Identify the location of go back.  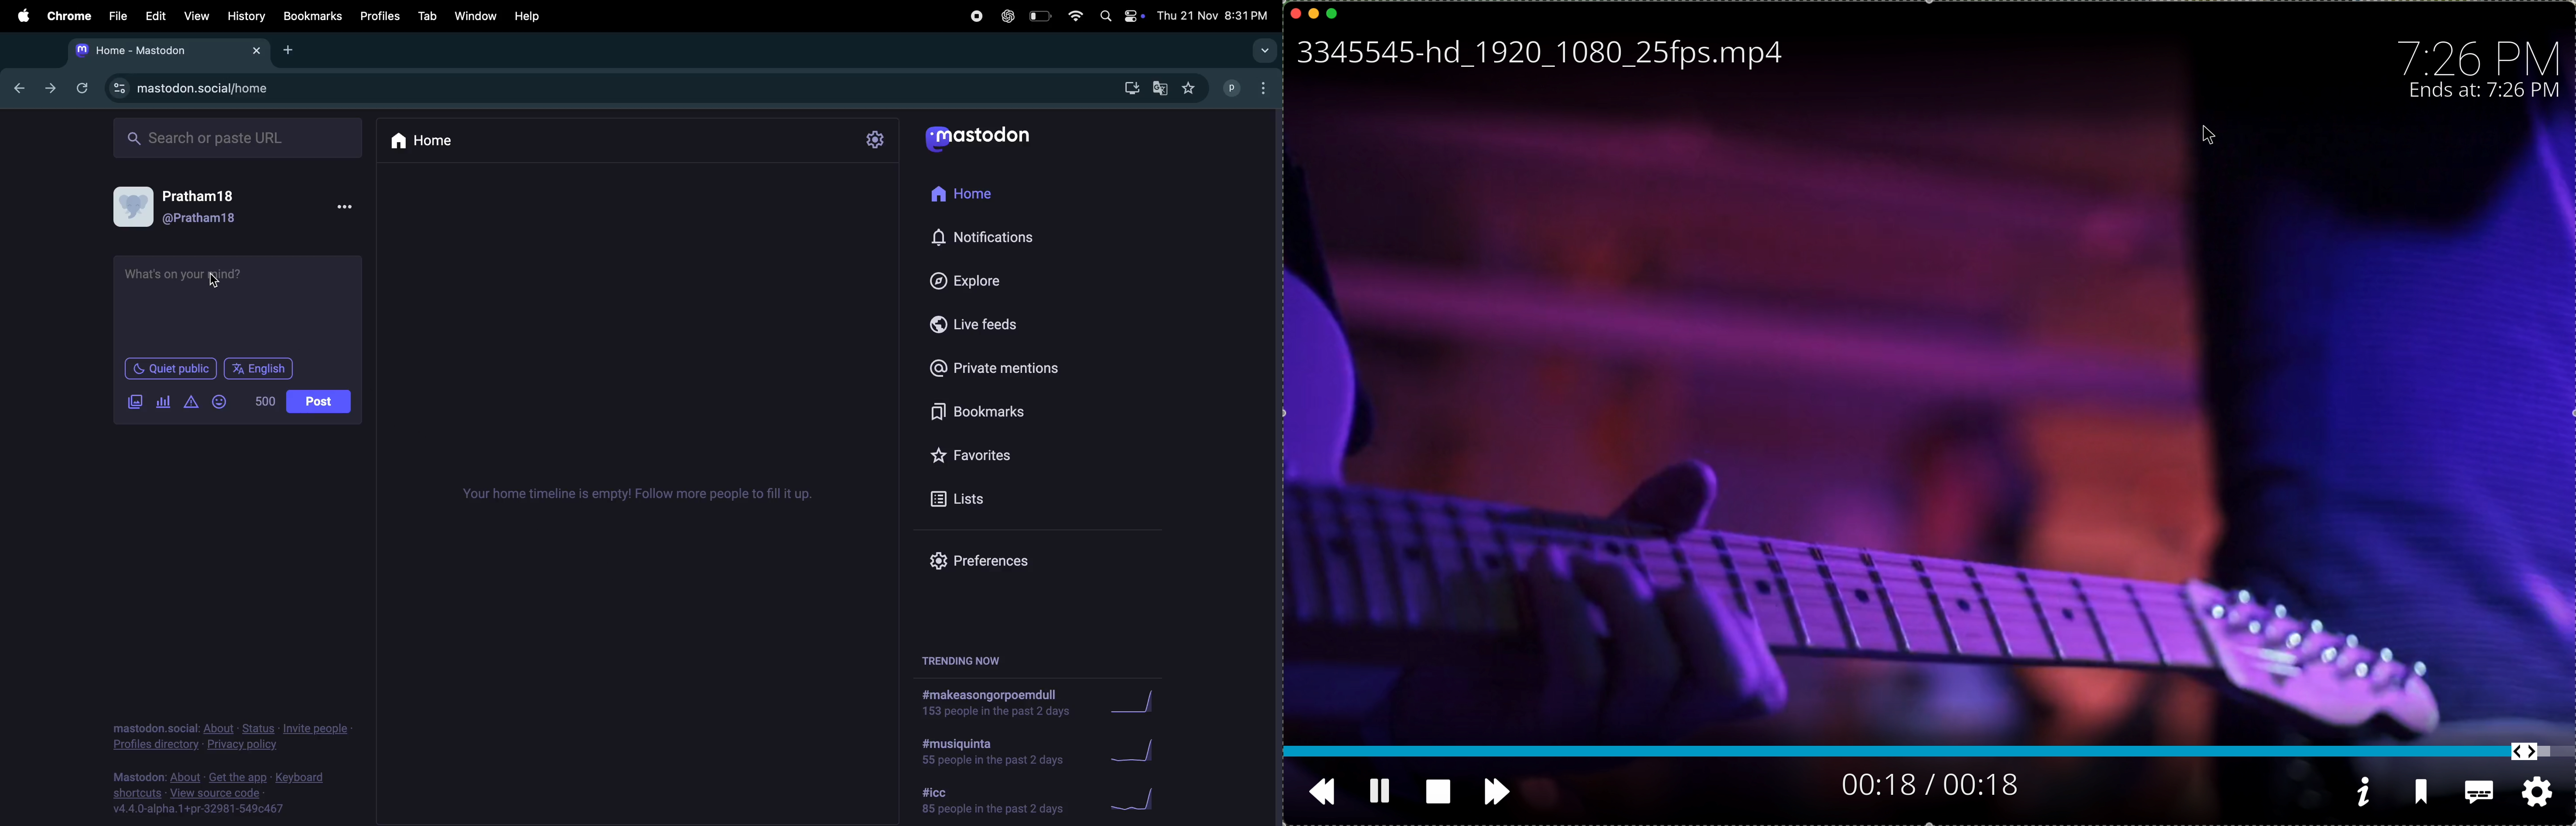
(1314, 791).